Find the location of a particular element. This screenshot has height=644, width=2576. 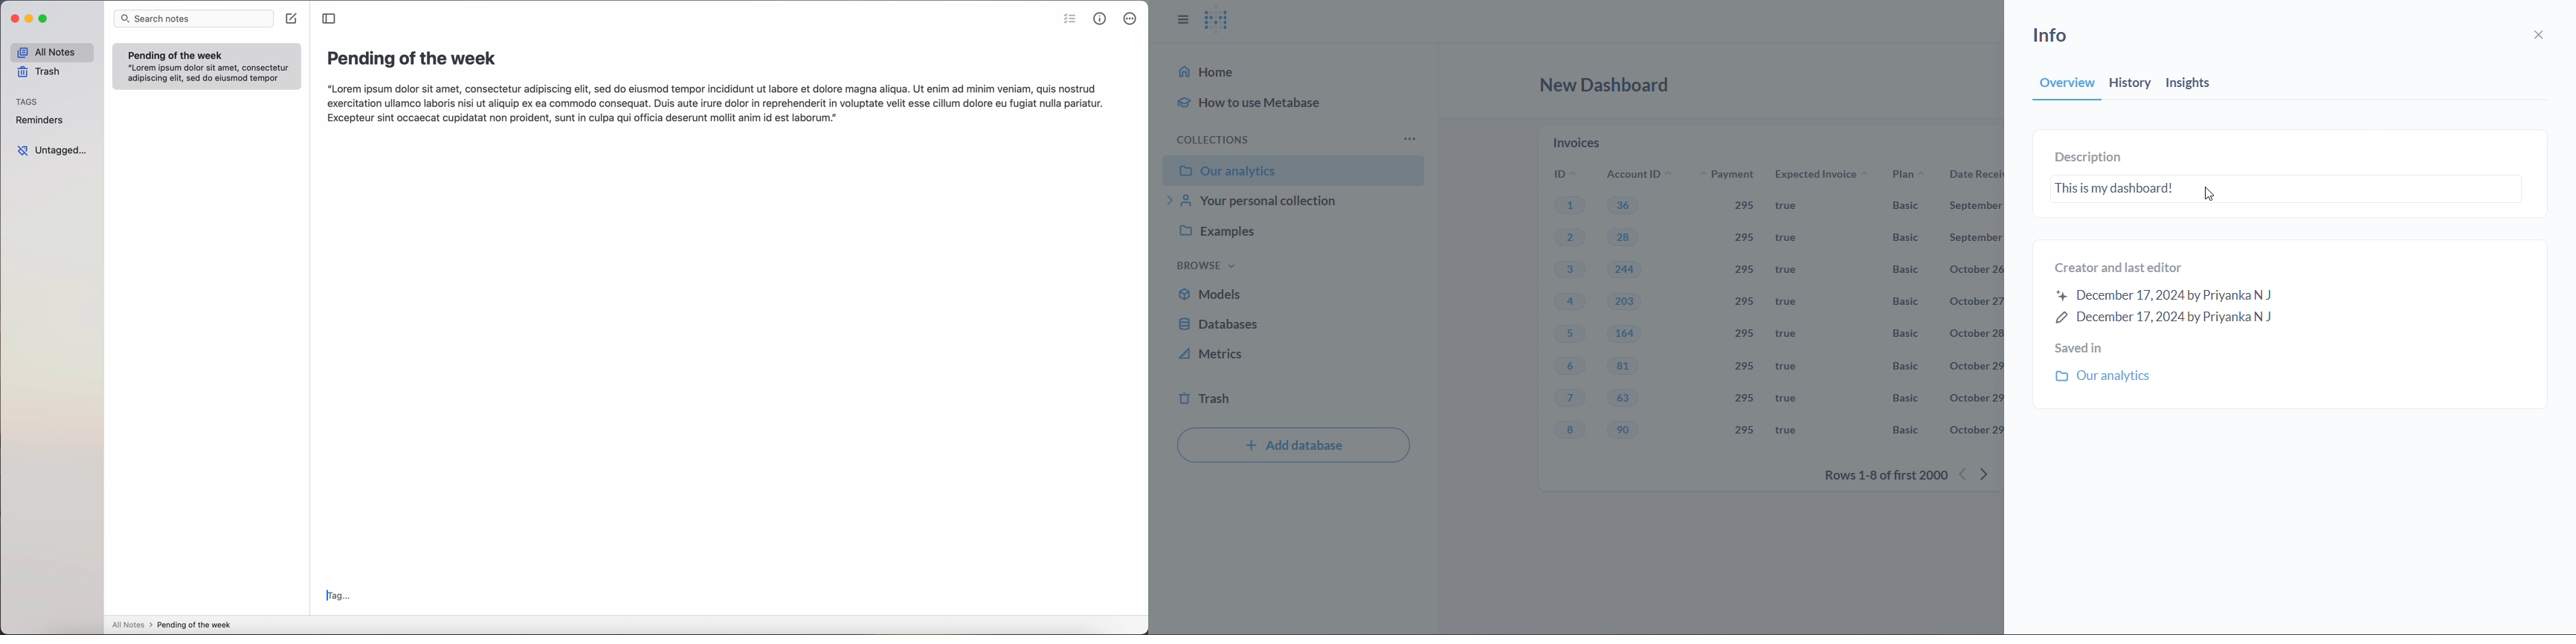

account ID's is located at coordinates (1637, 174).